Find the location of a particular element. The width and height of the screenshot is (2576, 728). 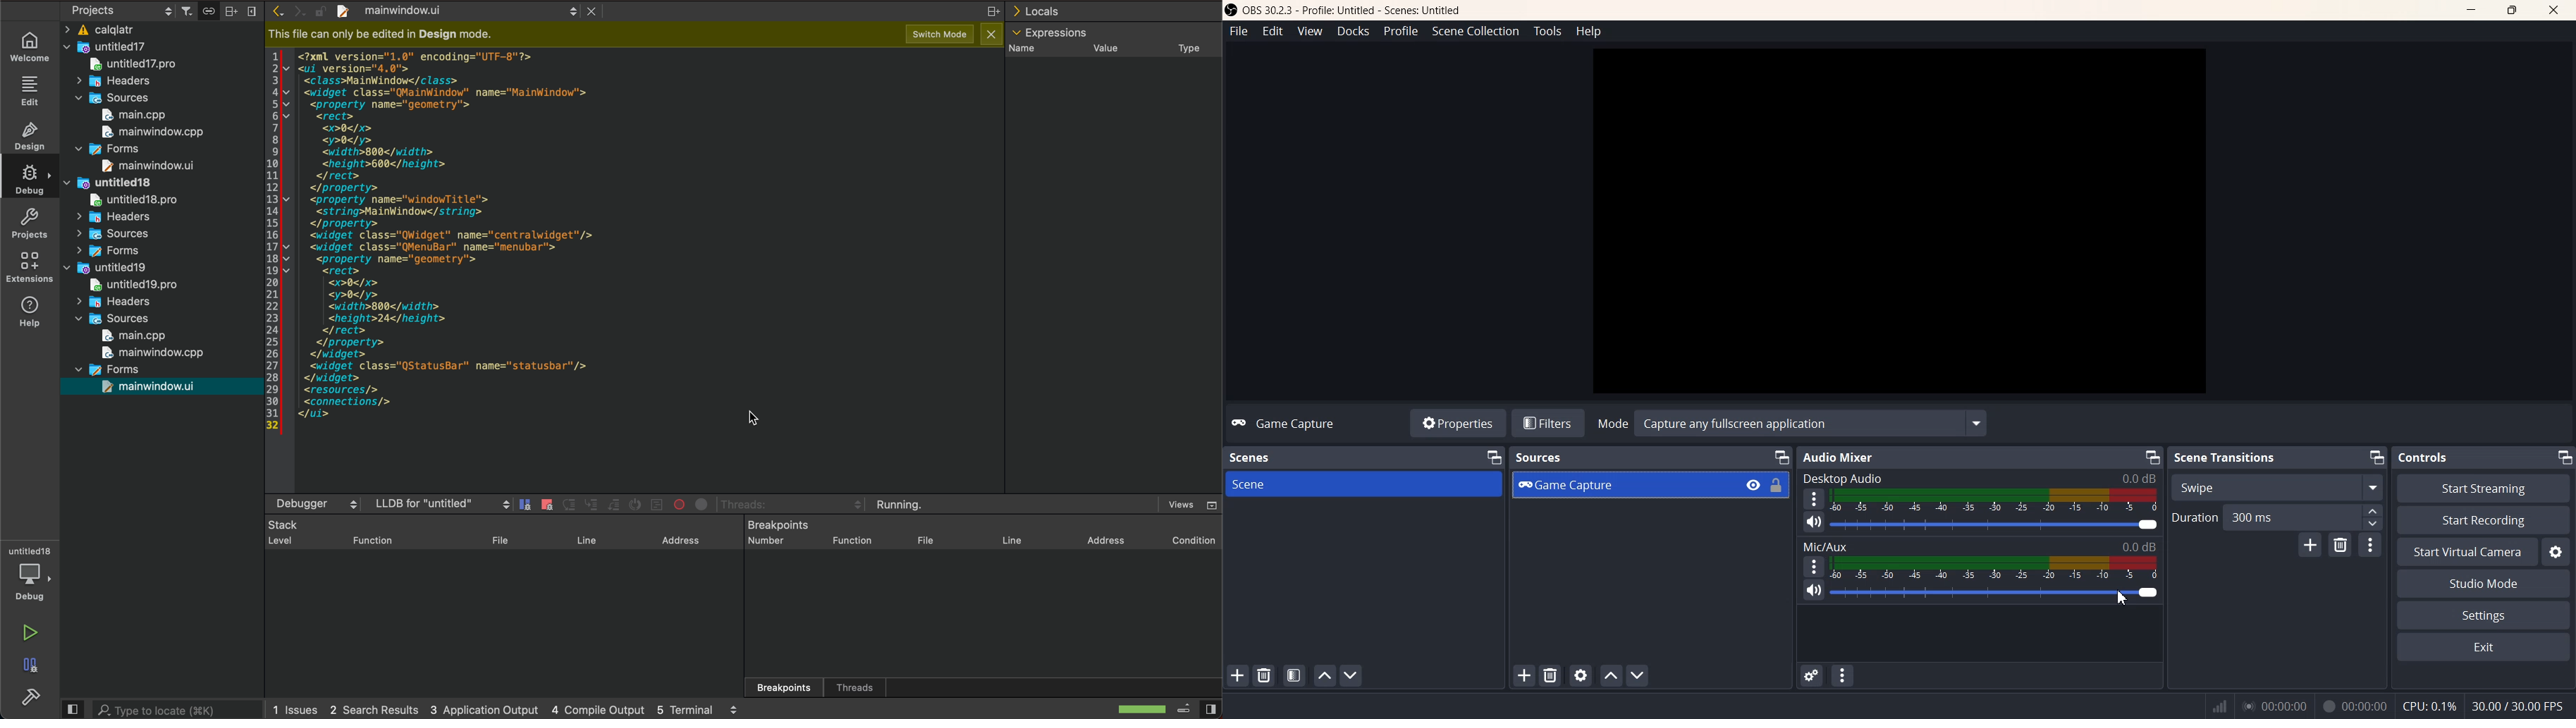

Start Recording is located at coordinates (2483, 520).